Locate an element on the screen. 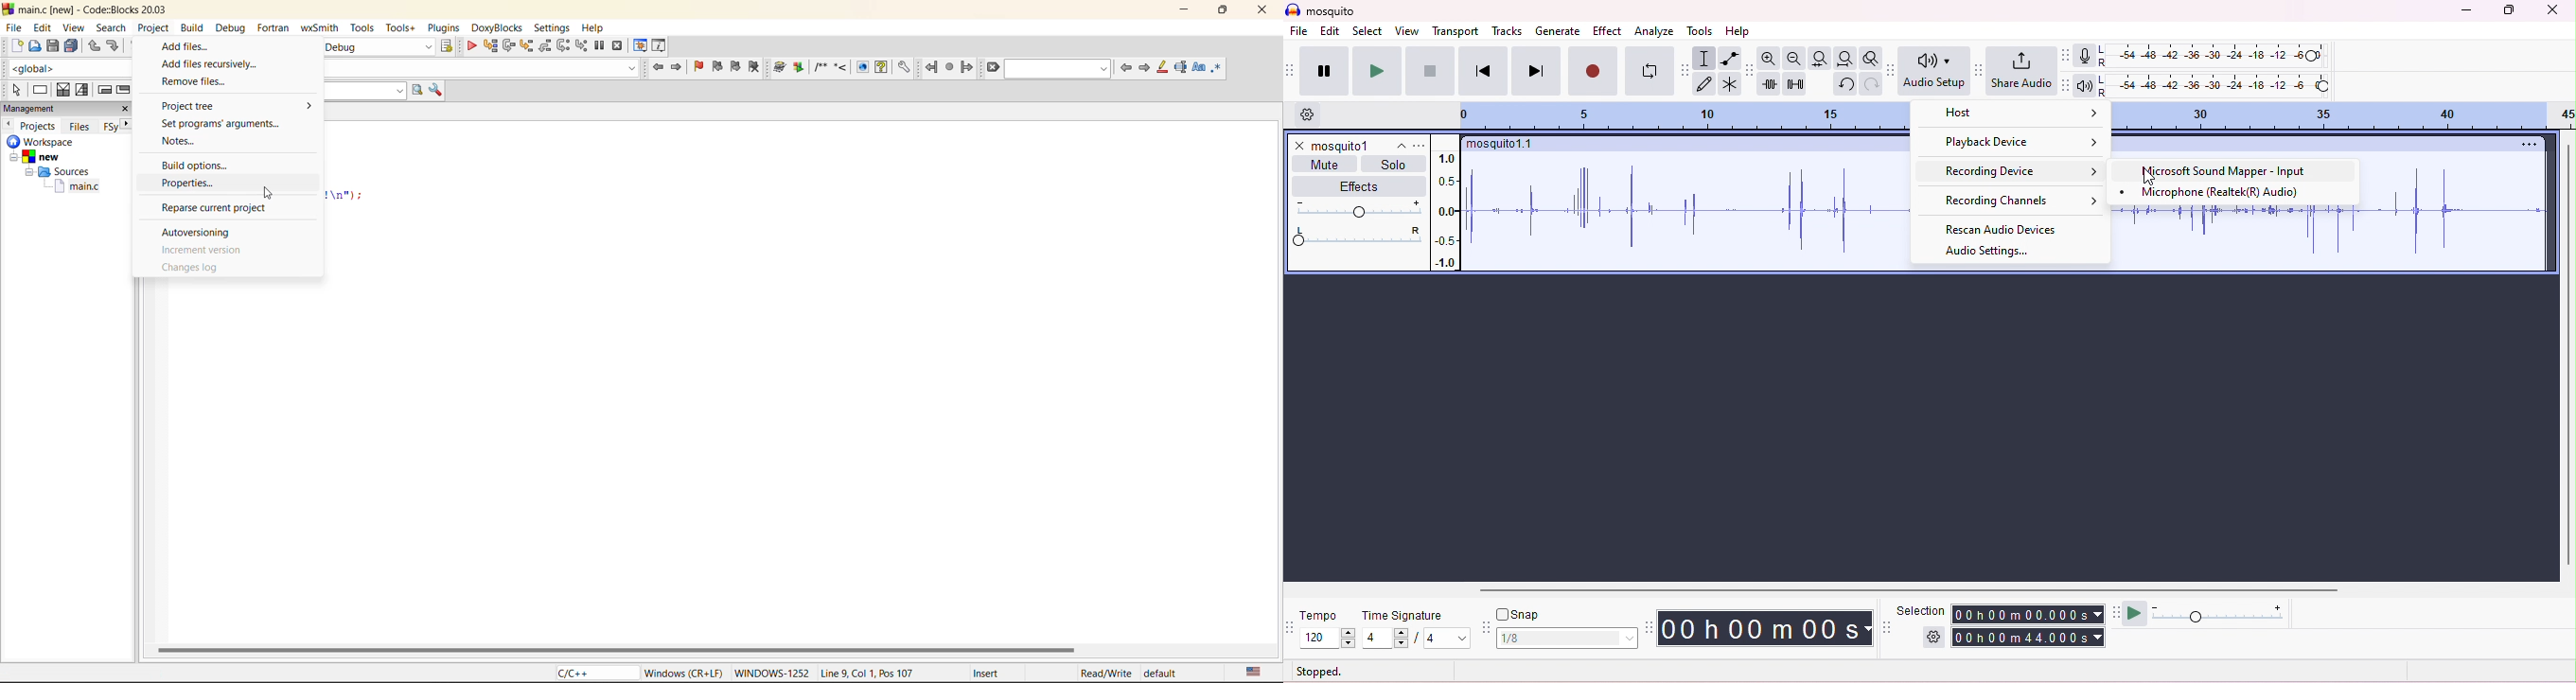 The image size is (2576, 700). cursor is located at coordinates (266, 191).